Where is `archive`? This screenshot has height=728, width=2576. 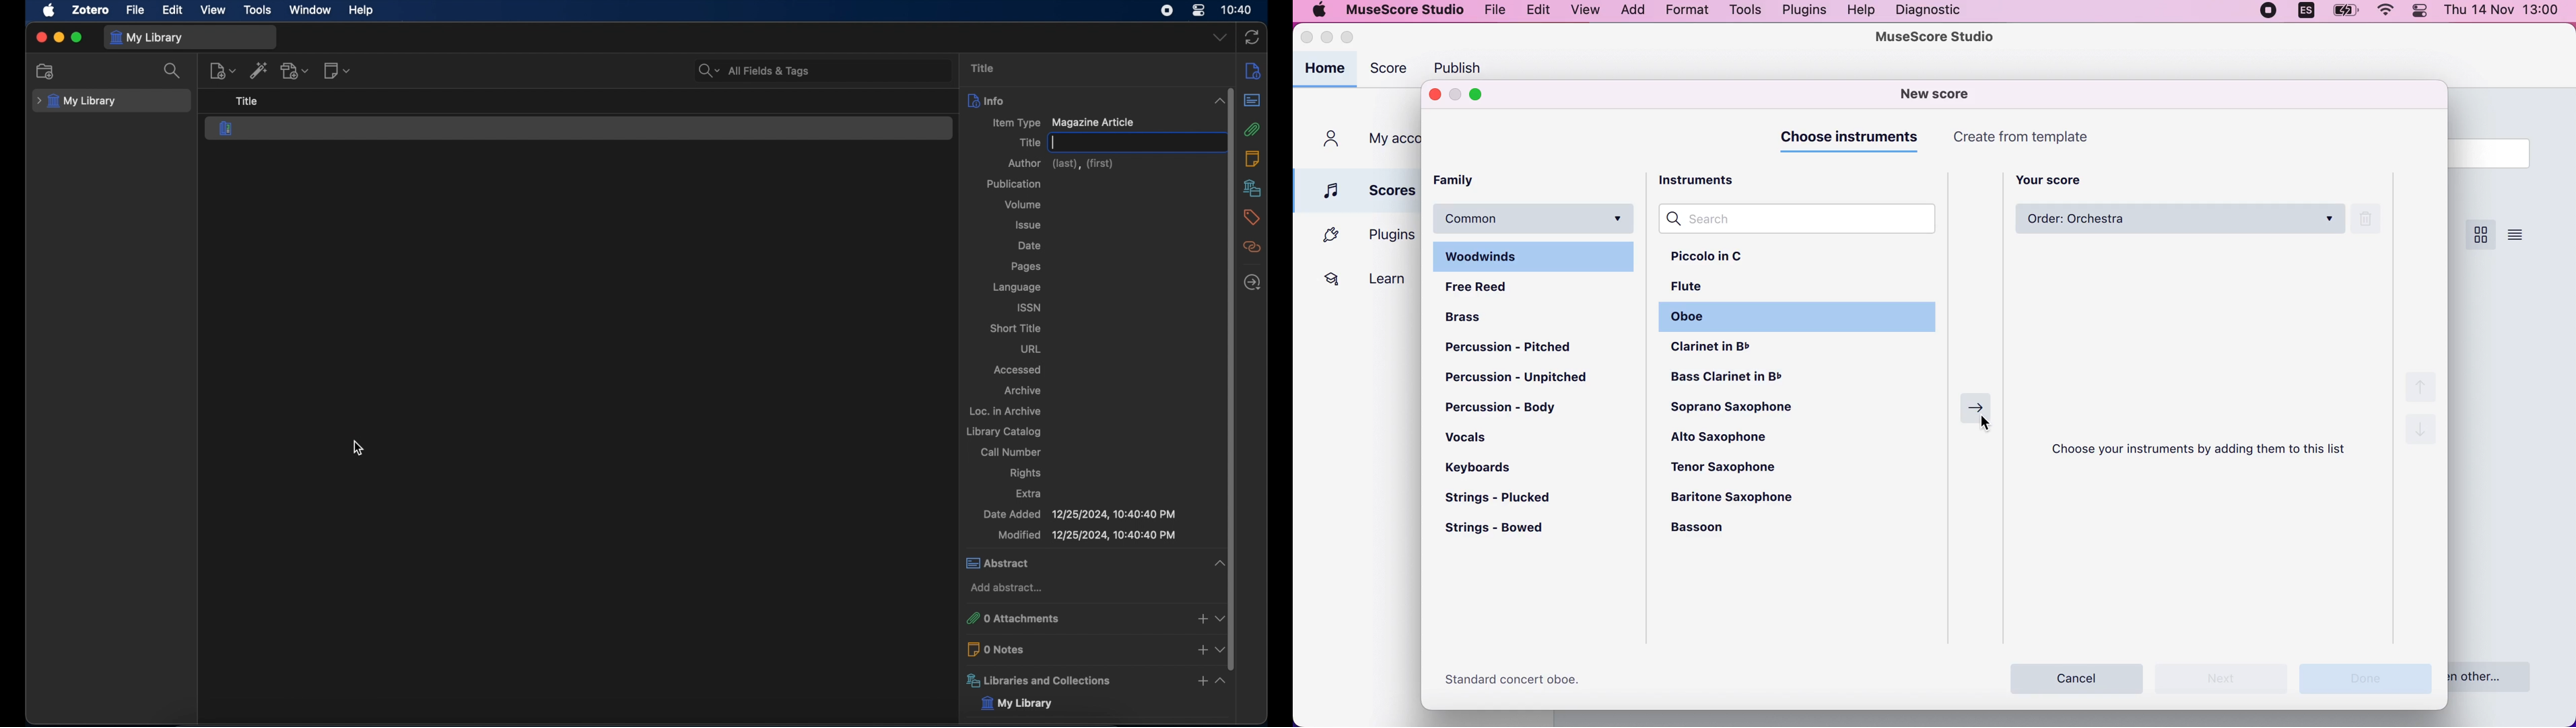 archive is located at coordinates (1023, 390).